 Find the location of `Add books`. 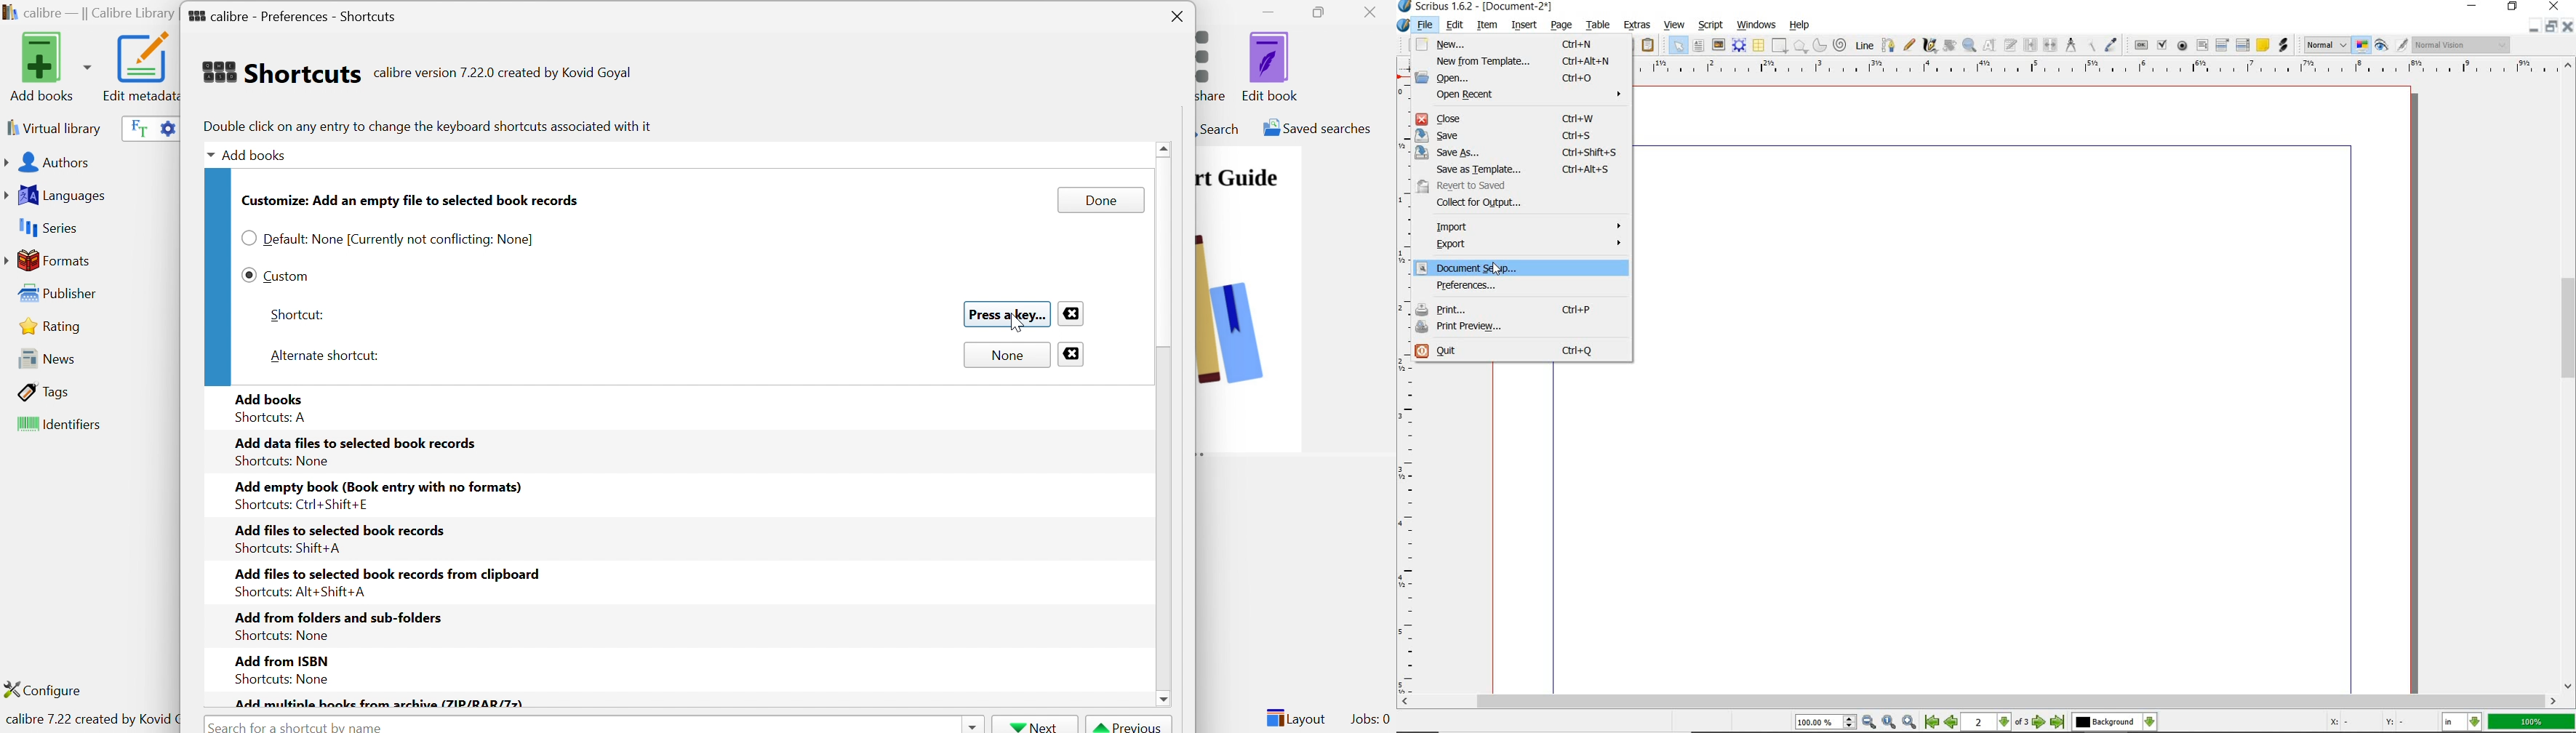

Add books is located at coordinates (48, 66).